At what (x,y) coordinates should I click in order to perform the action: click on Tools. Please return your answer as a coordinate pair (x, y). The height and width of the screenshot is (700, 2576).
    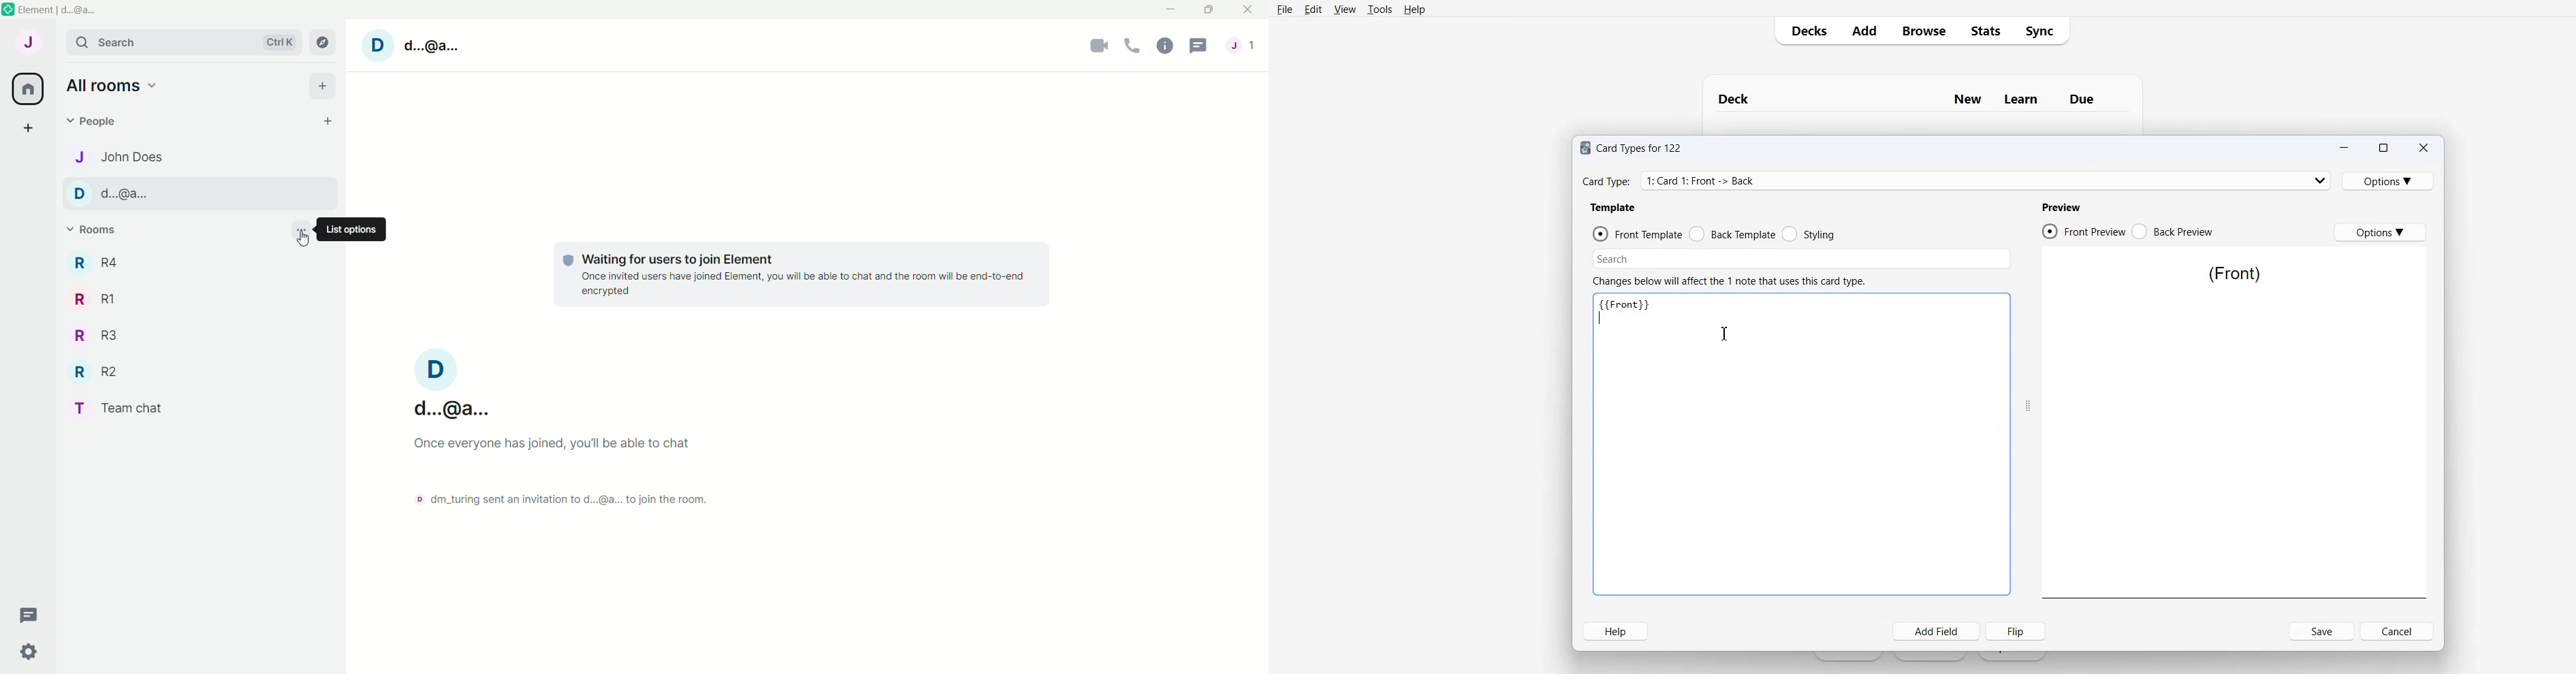
    Looking at the image, I should click on (1380, 9).